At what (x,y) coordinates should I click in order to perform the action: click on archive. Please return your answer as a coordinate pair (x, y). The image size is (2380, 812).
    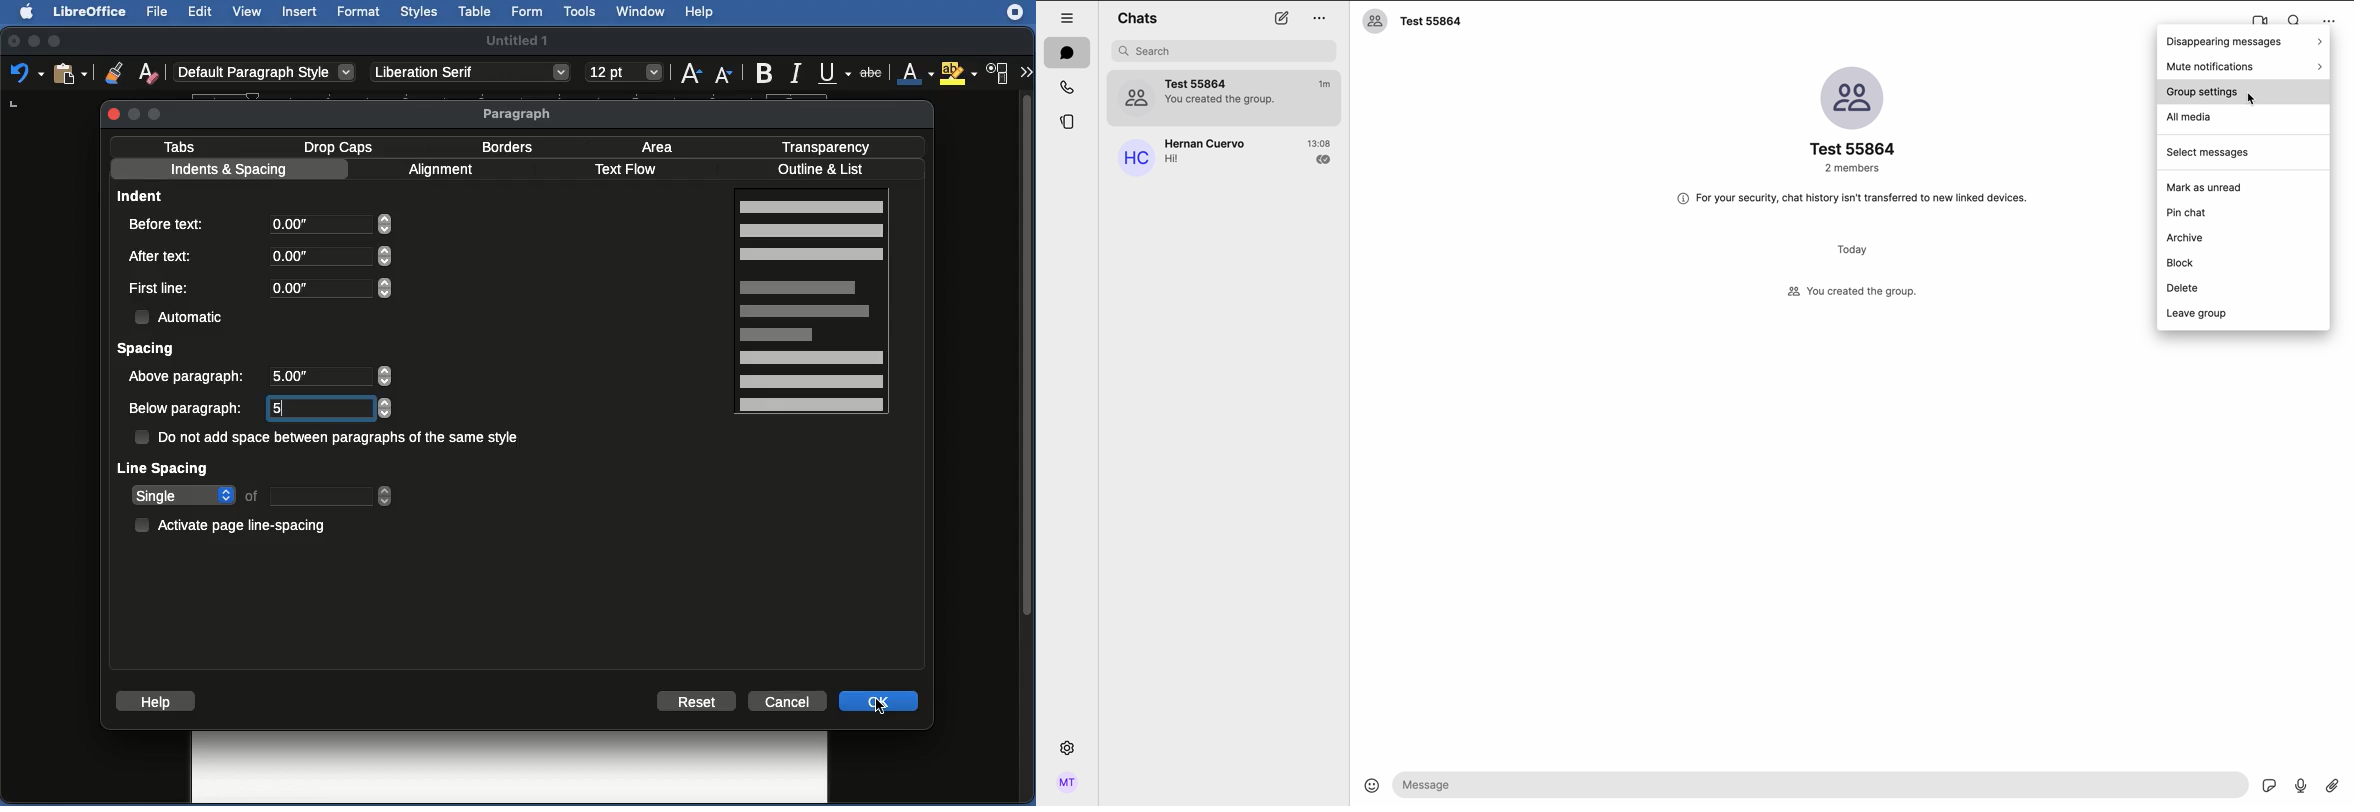
    Looking at the image, I should click on (2186, 238).